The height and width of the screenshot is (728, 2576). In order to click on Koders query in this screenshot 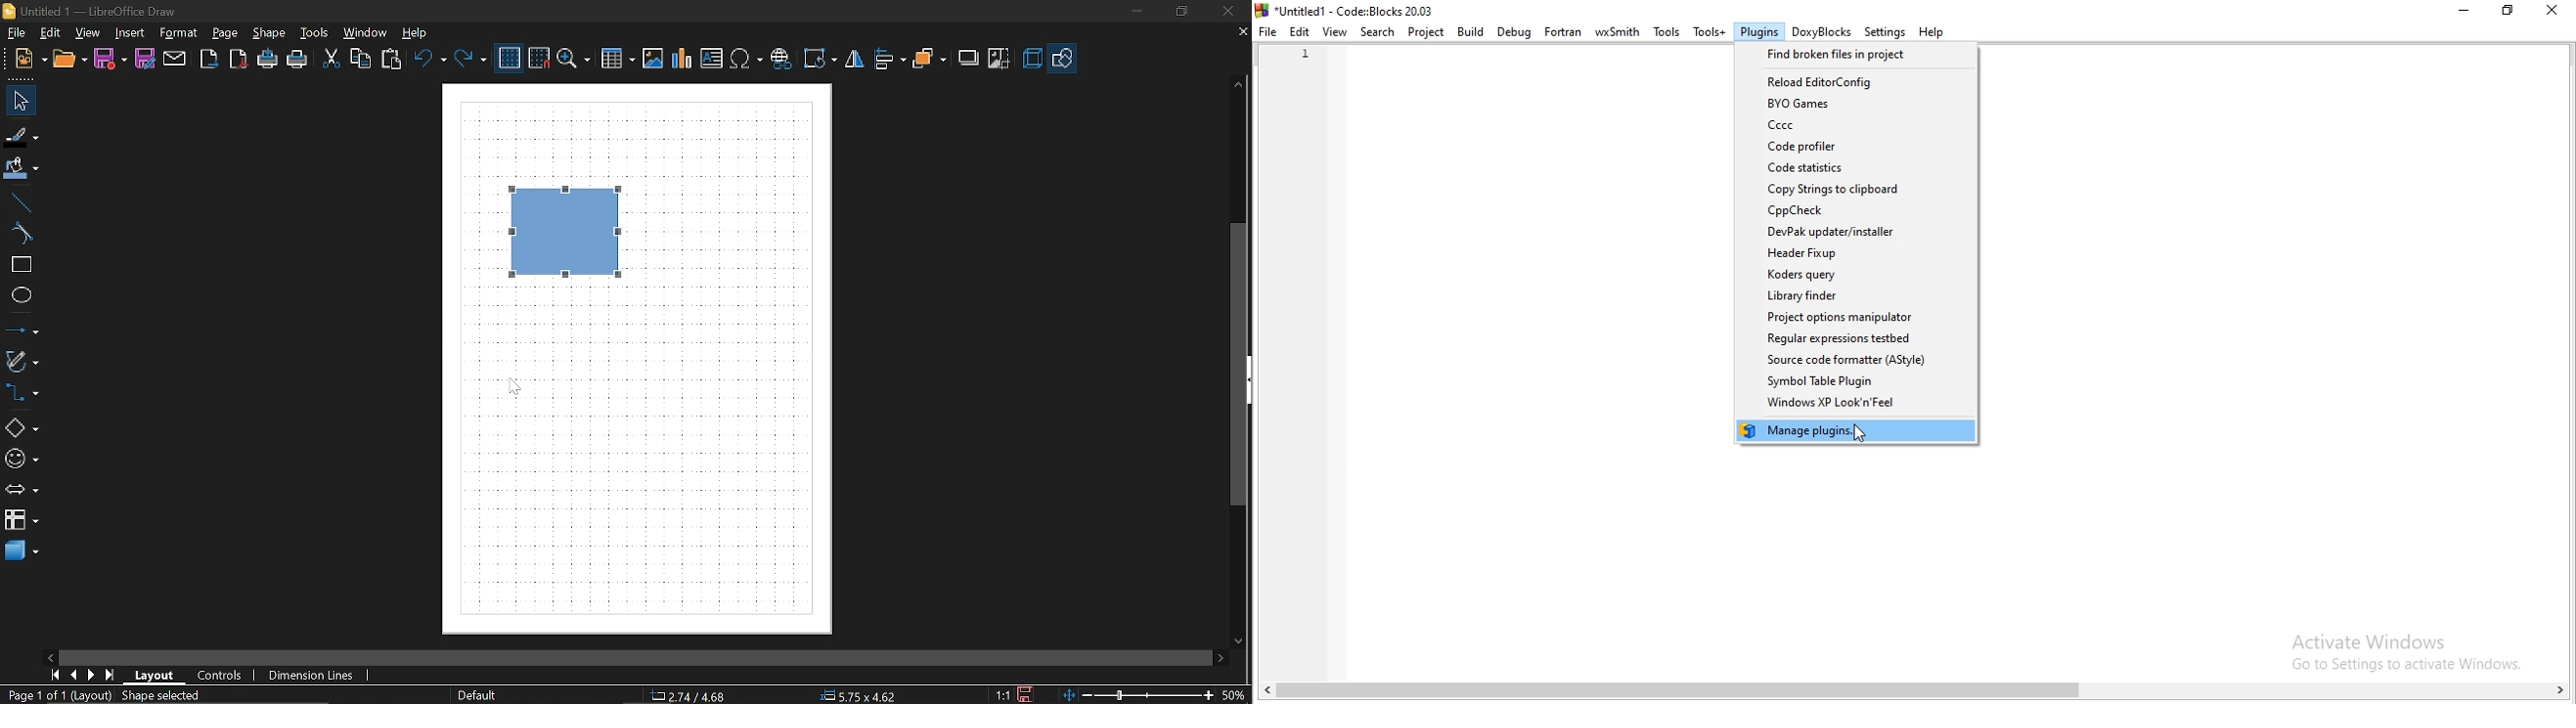, I will do `click(1863, 276)`.